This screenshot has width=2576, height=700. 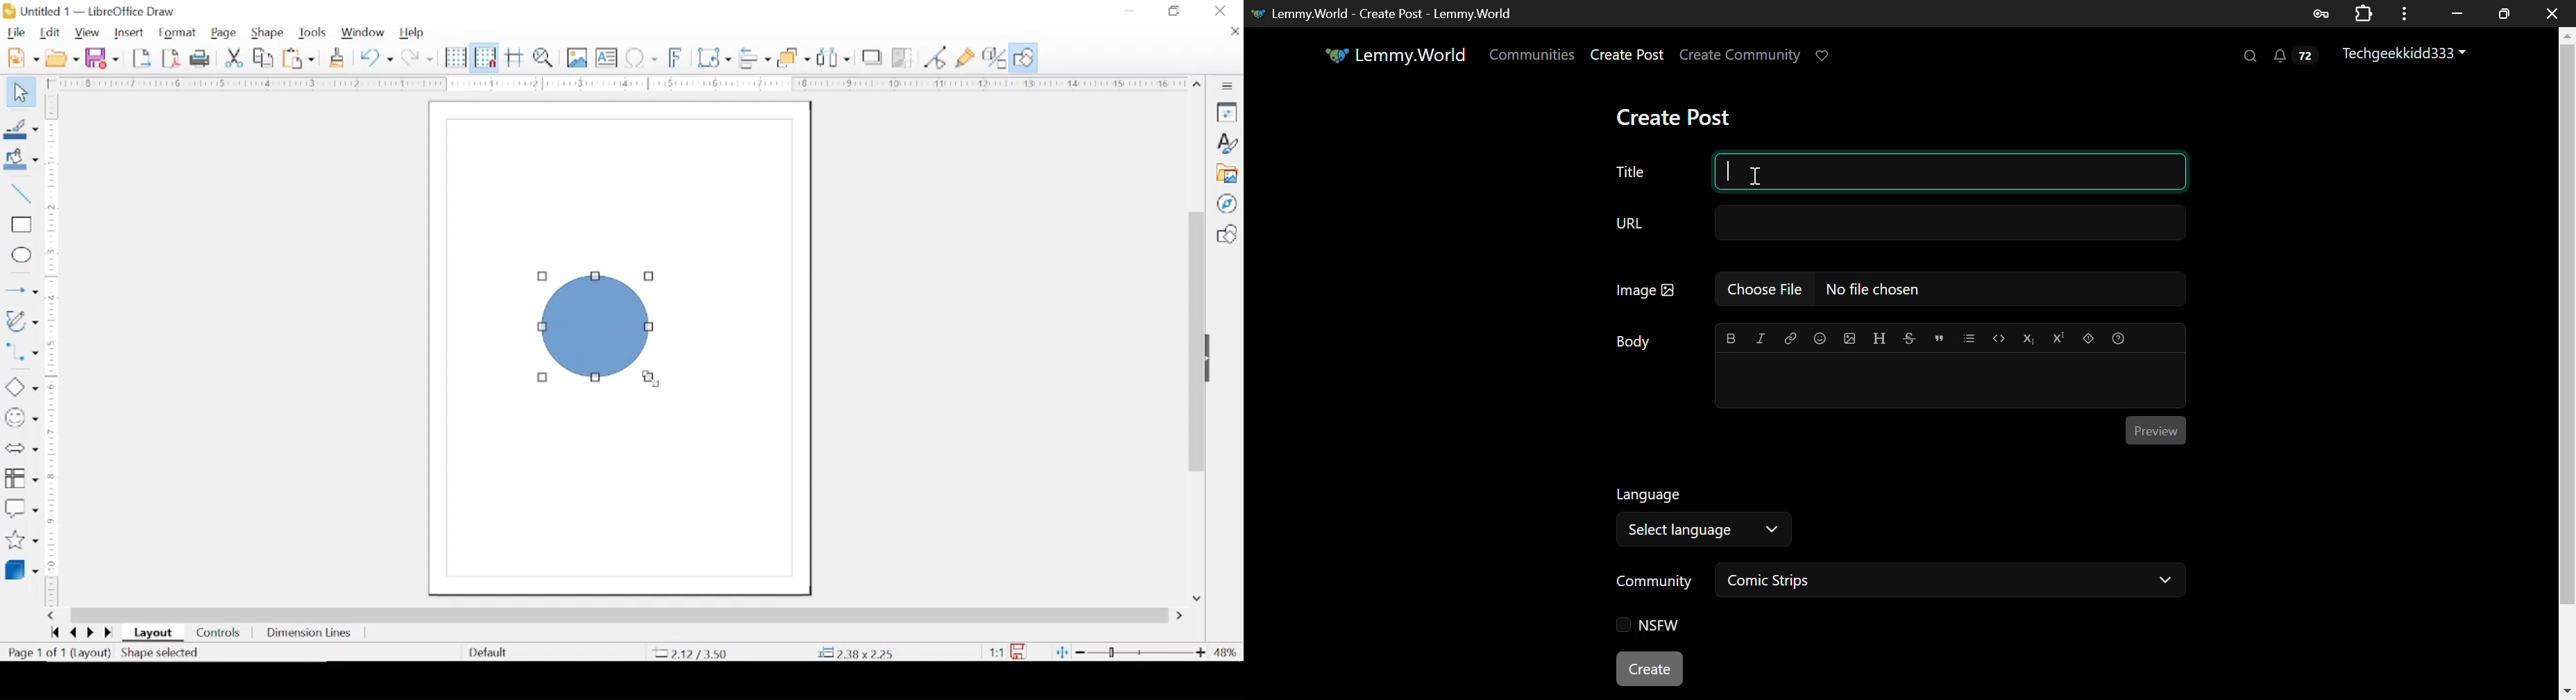 What do you see at coordinates (52, 32) in the screenshot?
I see `edit` at bounding box center [52, 32].